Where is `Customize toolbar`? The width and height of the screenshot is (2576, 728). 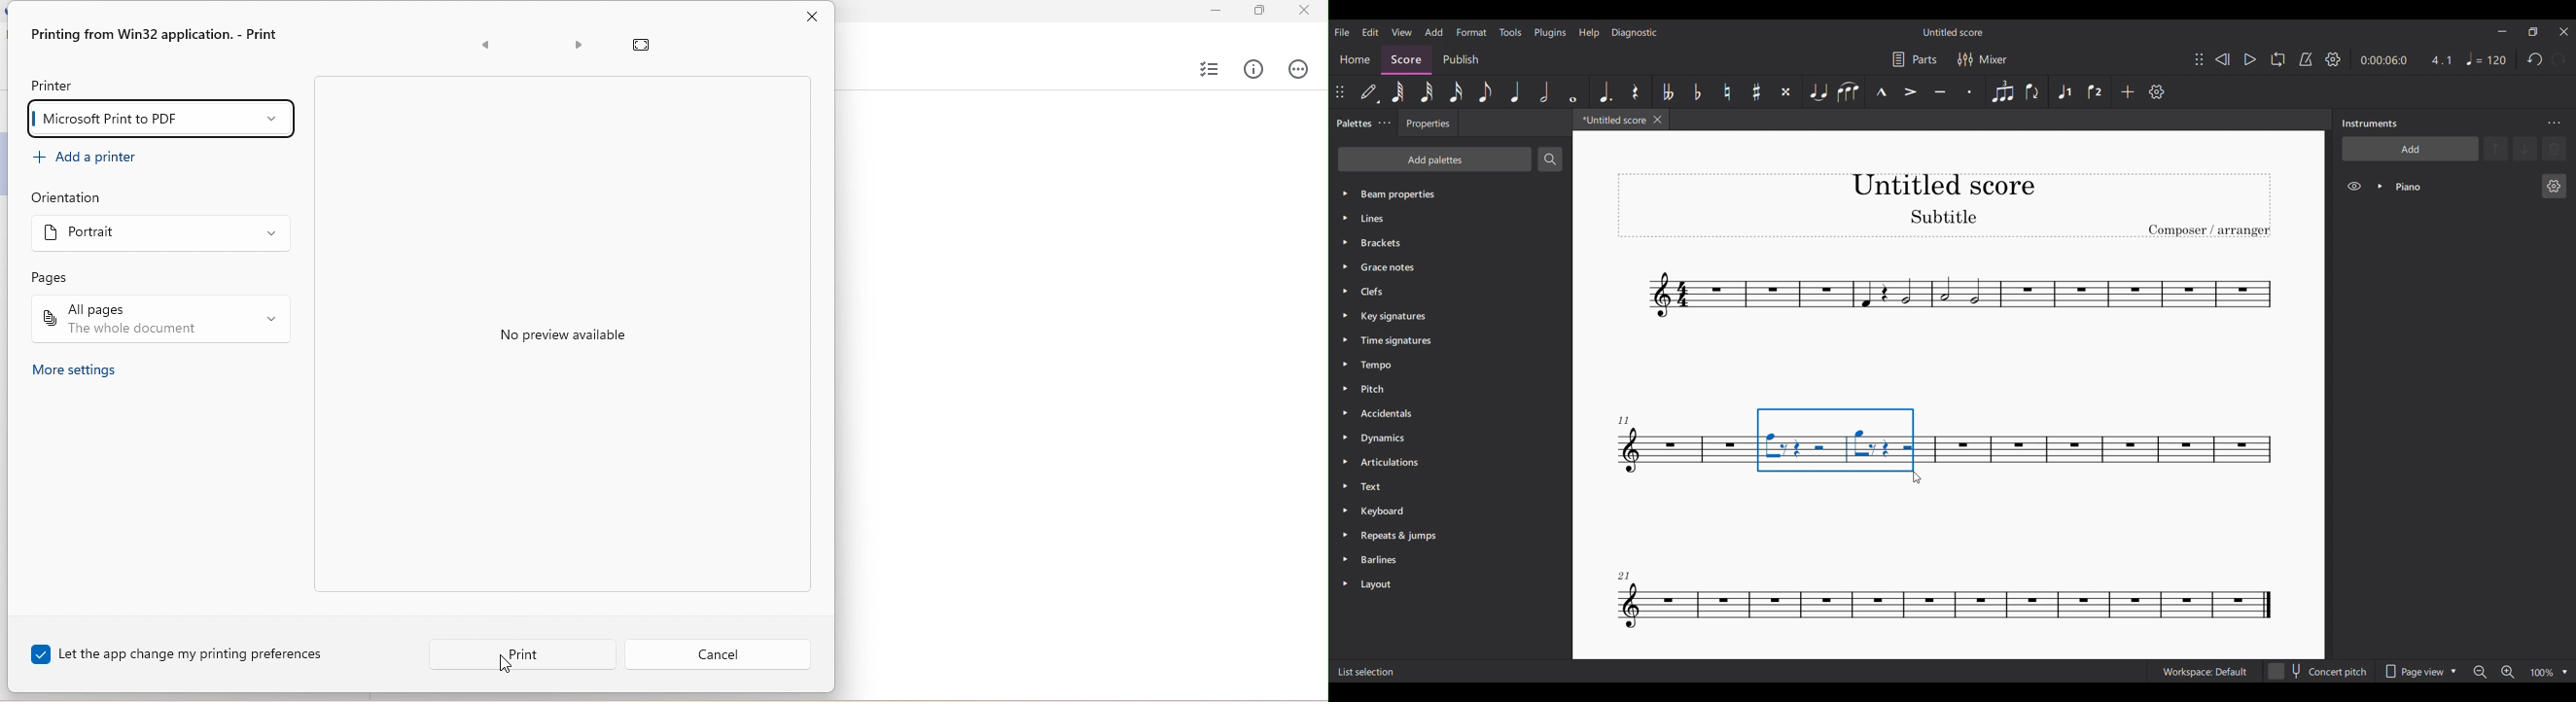 Customize toolbar is located at coordinates (2157, 92).